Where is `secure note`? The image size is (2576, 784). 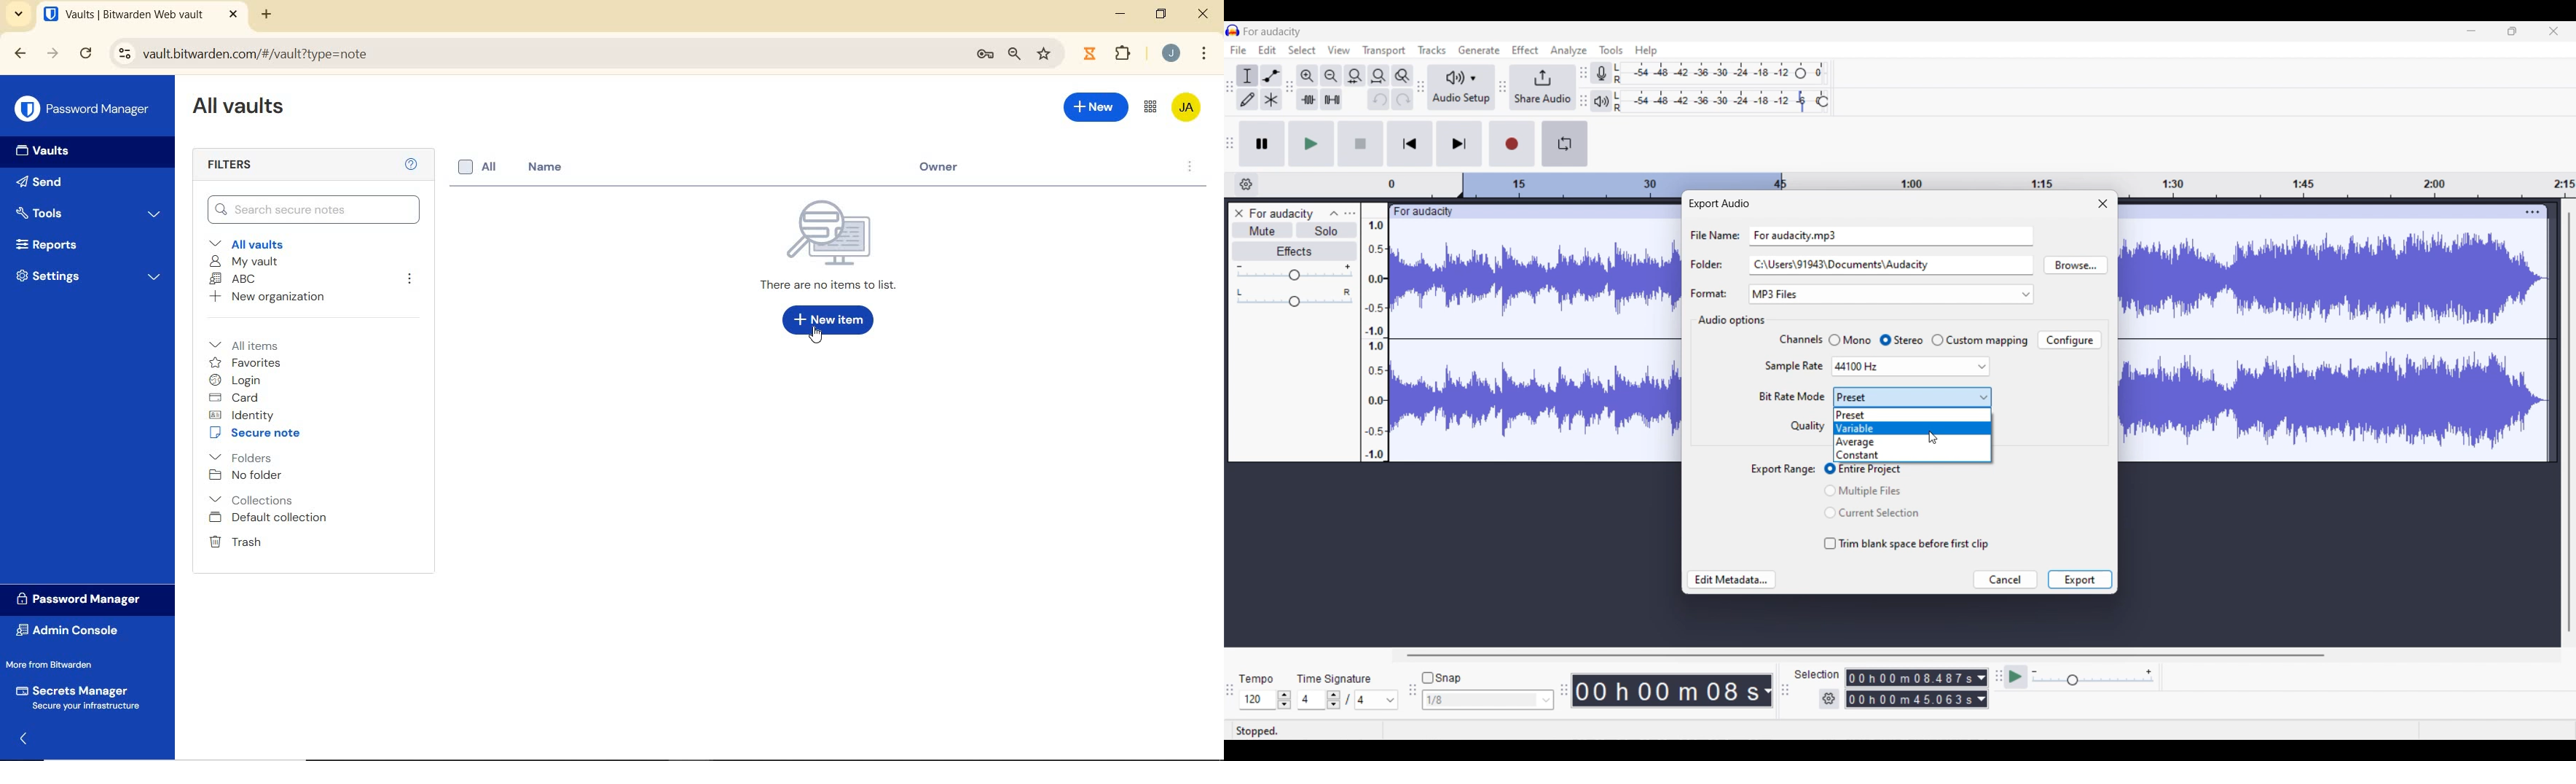
secure note is located at coordinates (258, 433).